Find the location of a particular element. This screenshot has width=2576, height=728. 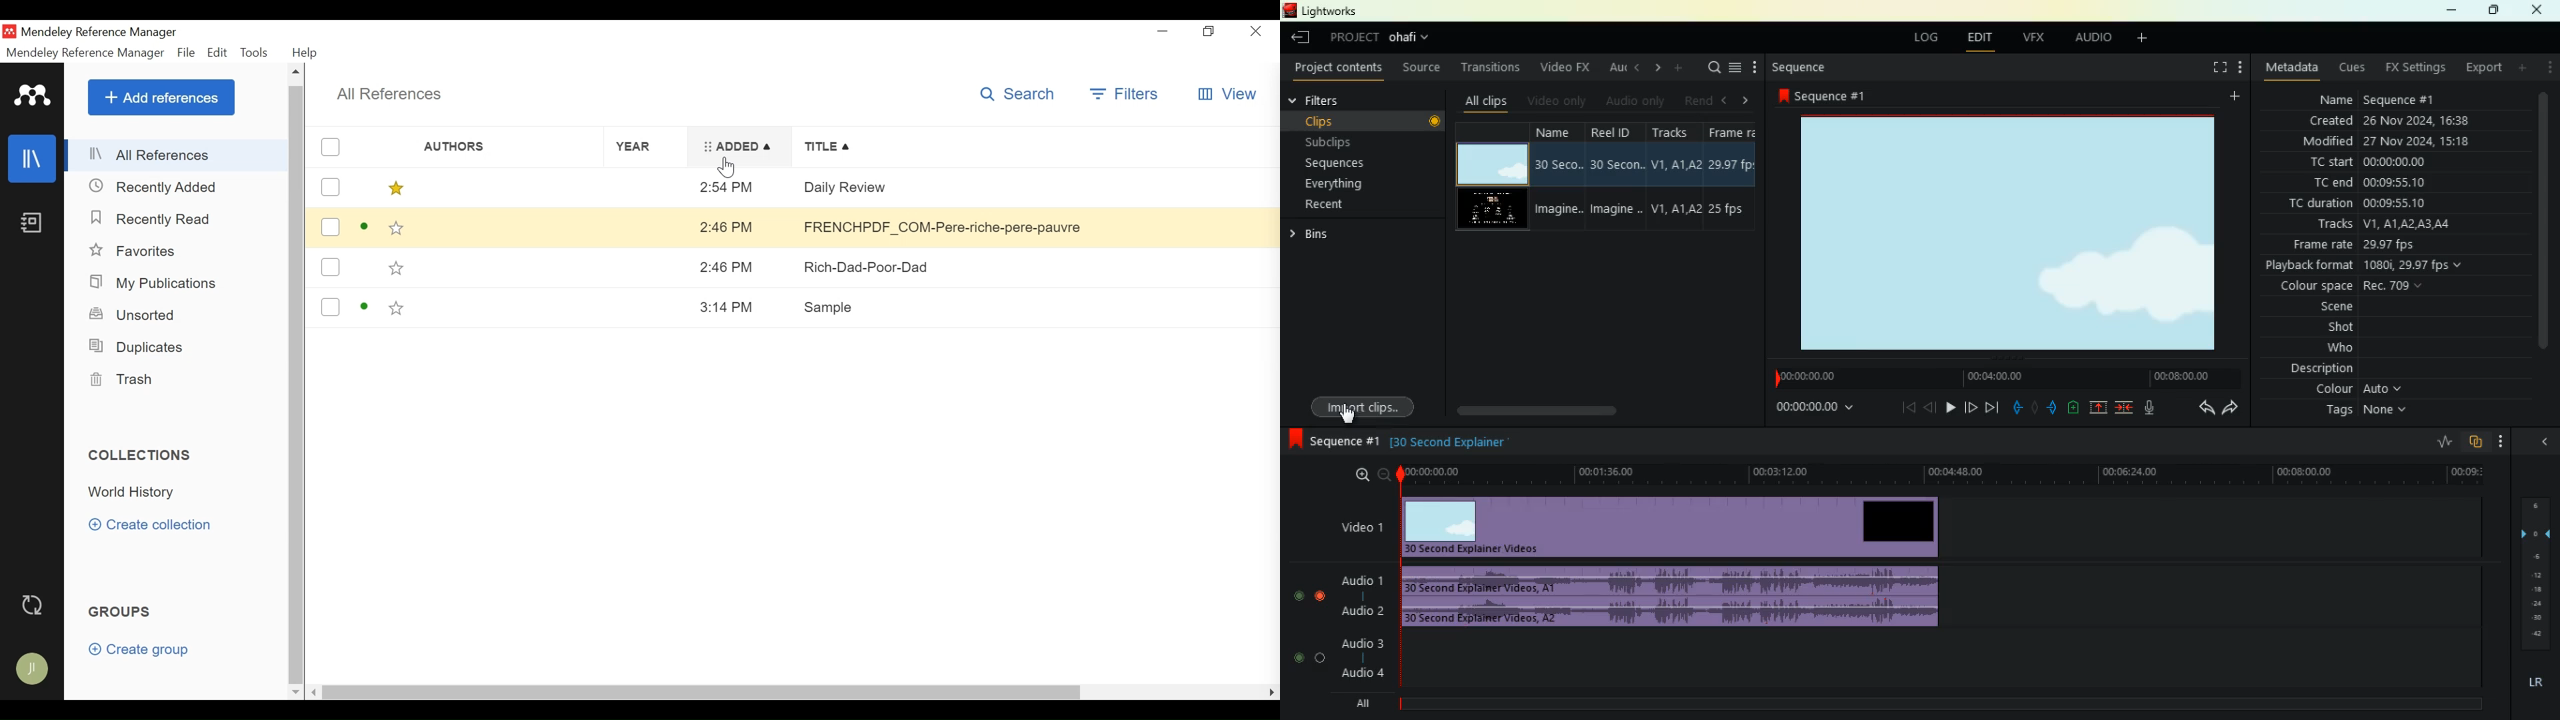

audio4 is located at coordinates (1366, 672).